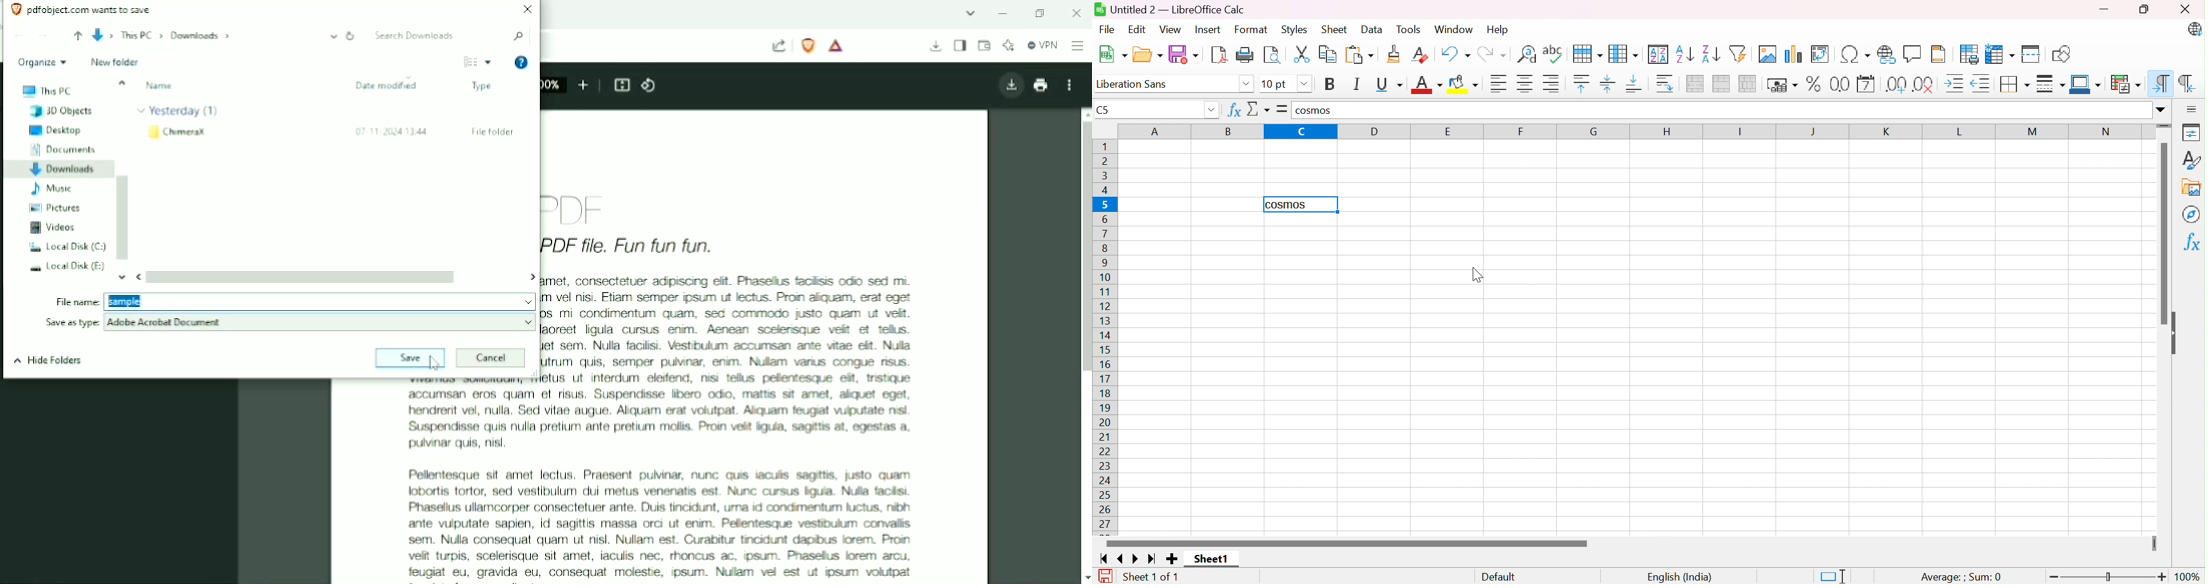 Image resolution: width=2212 pixels, height=588 pixels. What do you see at coordinates (1742, 53) in the screenshot?
I see `AutoFilter` at bounding box center [1742, 53].